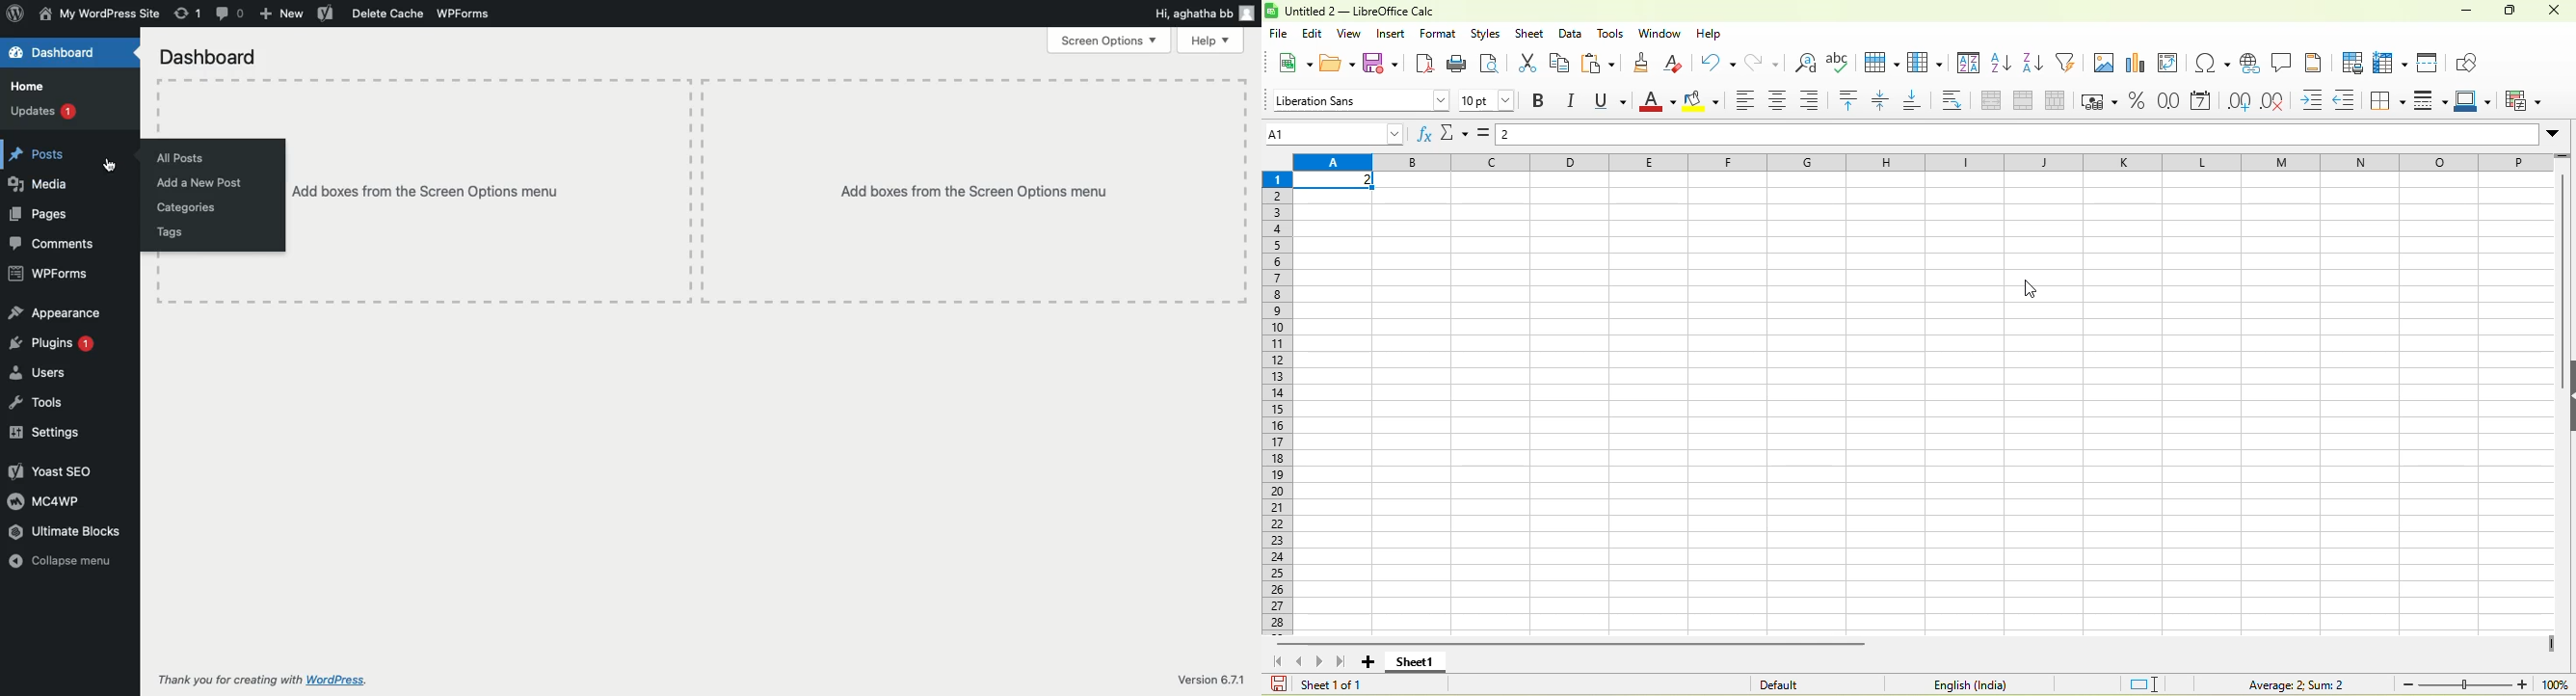 The height and width of the screenshot is (700, 2576). Describe the element at coordinates (981, 181) in the screenshot. I see `Add boxes from the Screen Options menu` at that location.